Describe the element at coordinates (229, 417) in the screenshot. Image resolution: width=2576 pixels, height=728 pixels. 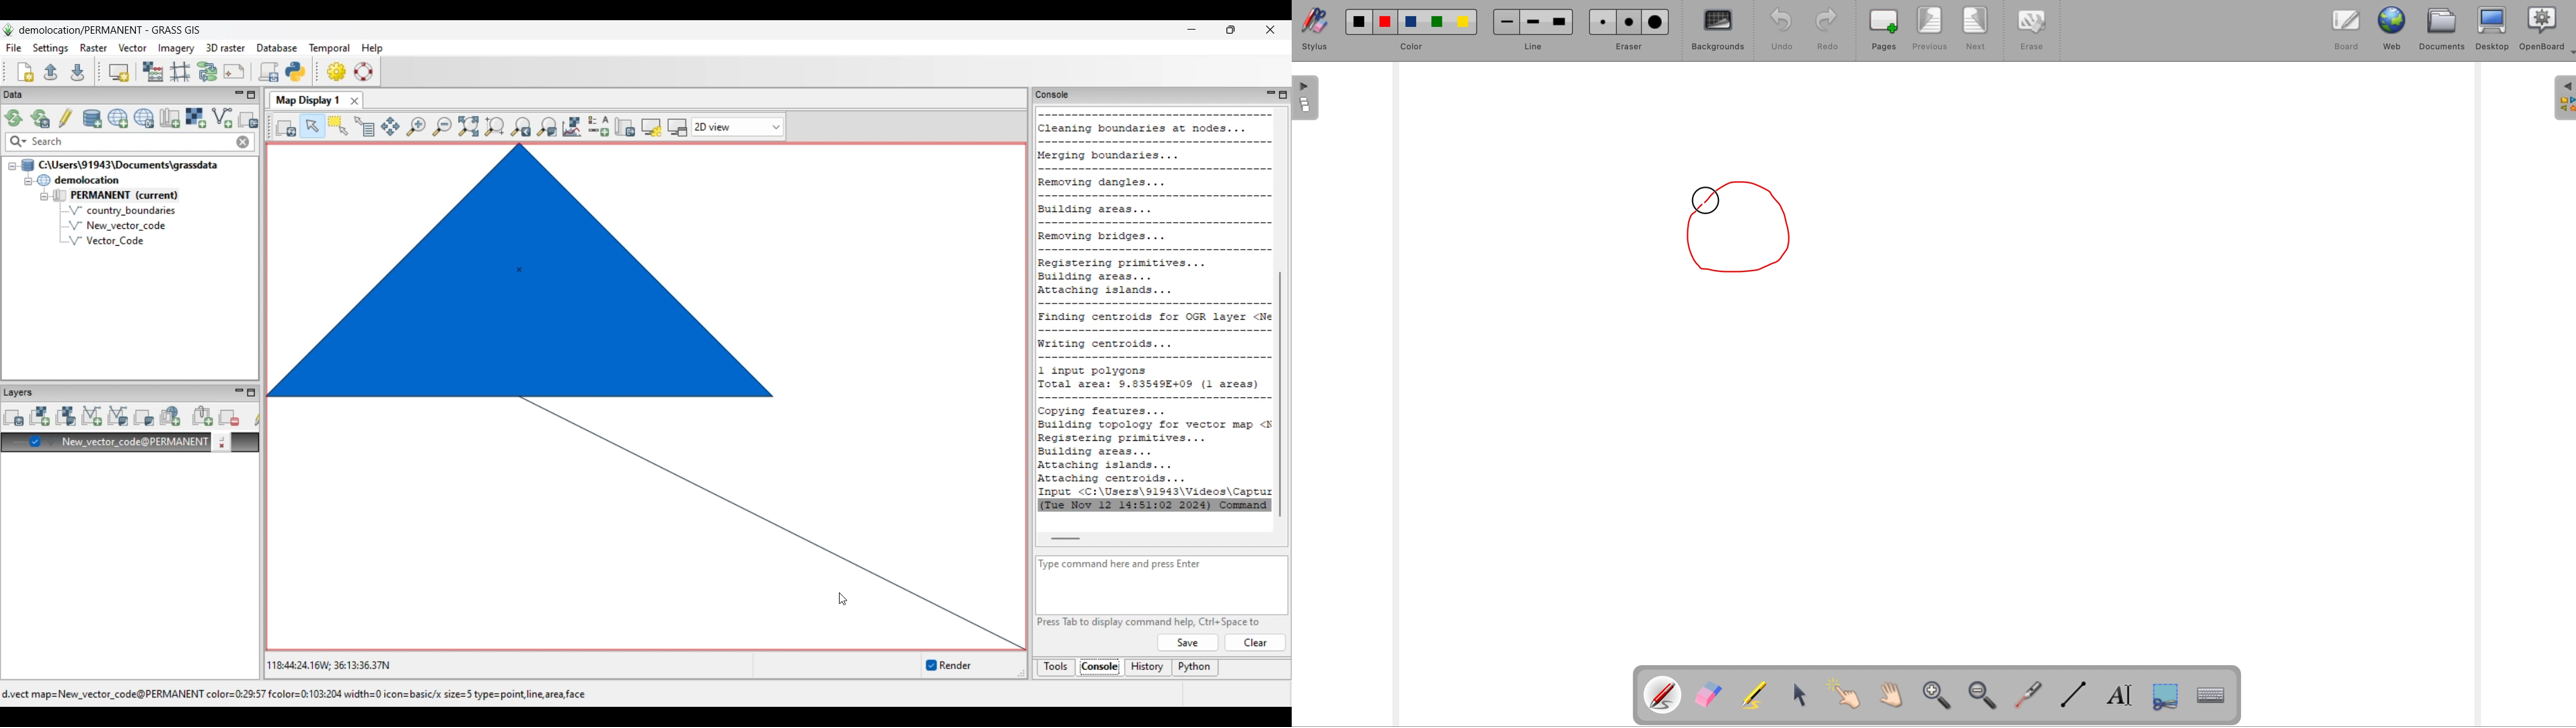
I see `Remove selected map layer(s) from layer tree` at that location.